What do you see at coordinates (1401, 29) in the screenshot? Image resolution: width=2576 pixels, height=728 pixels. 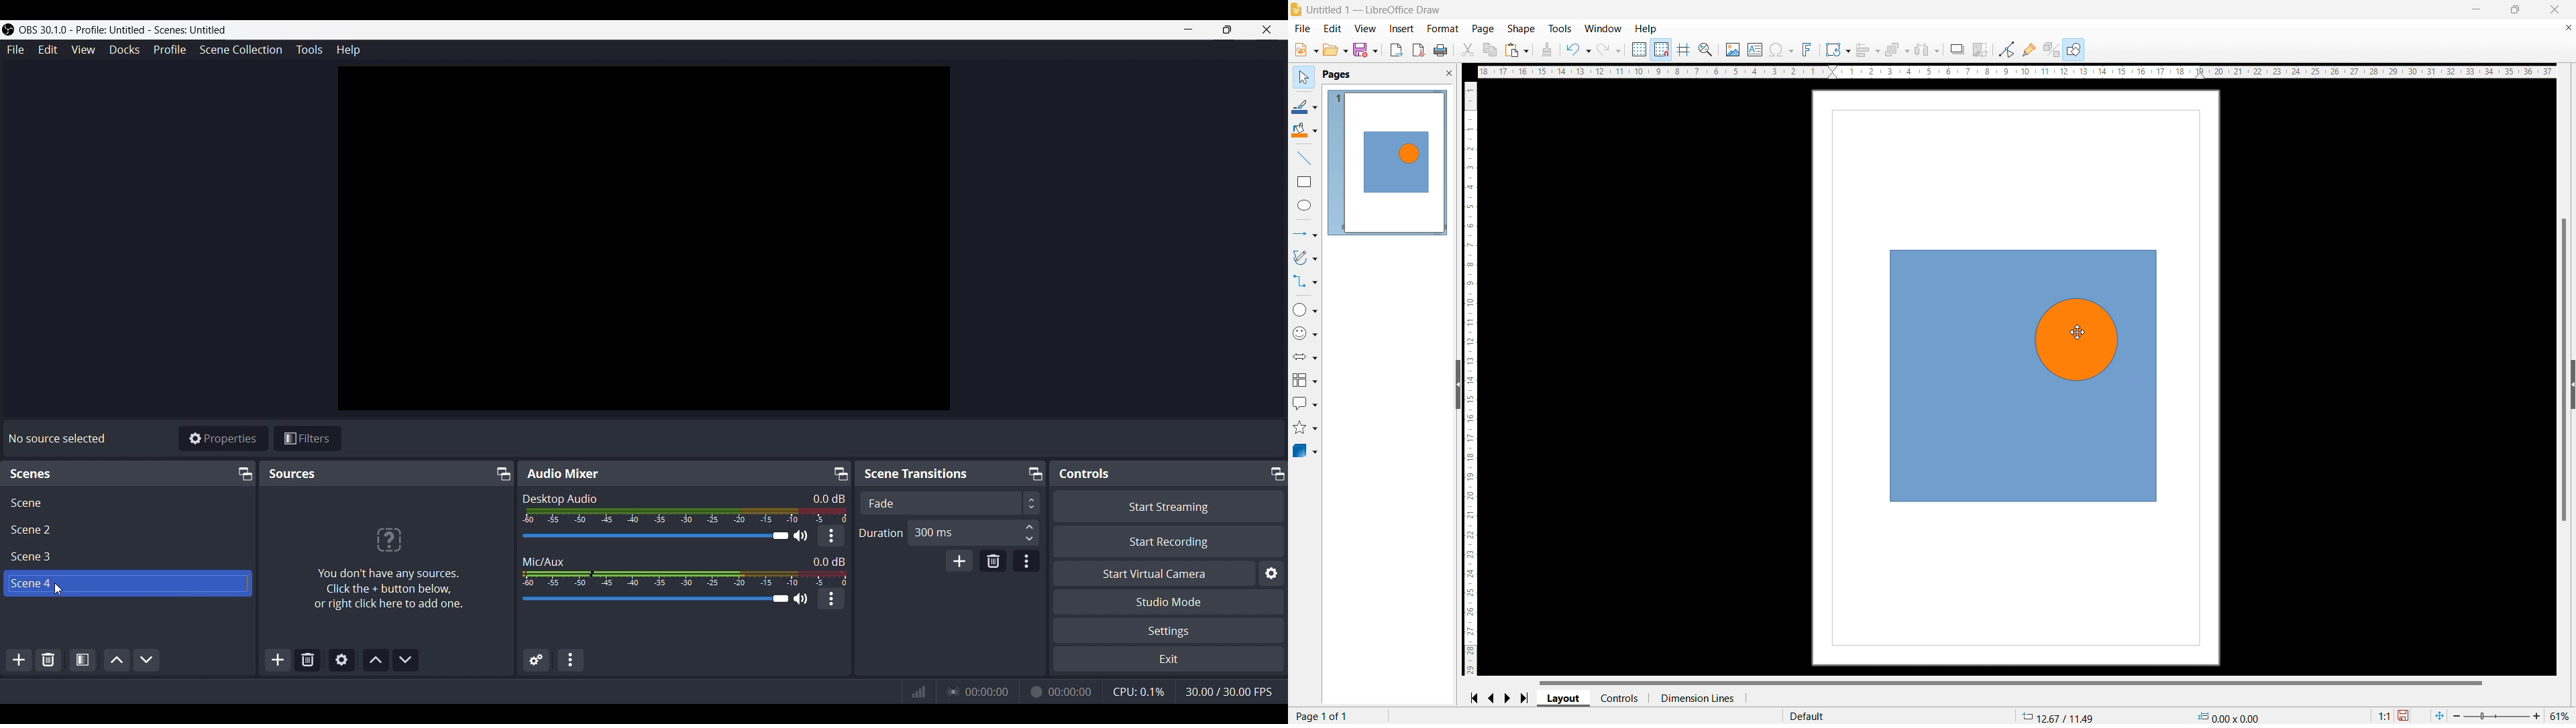 I see `insert` at bounding box center [1401, 29].